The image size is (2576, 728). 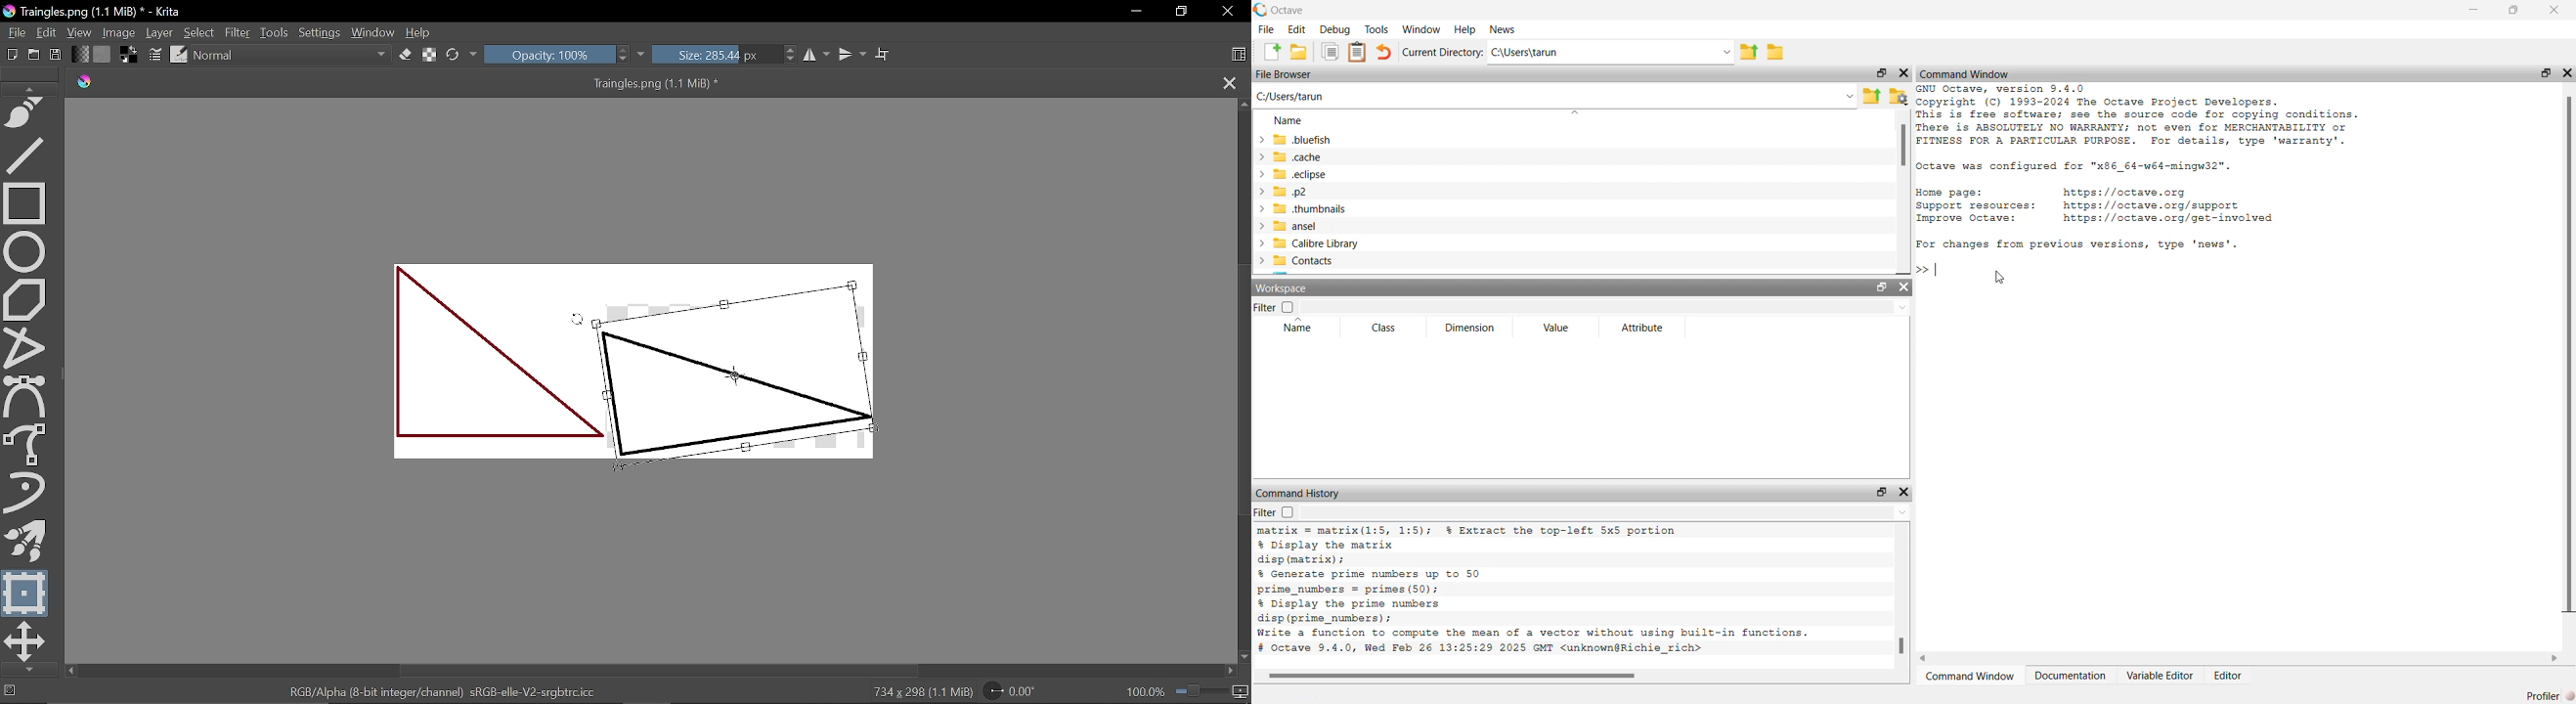 What do you see at coordinates (884, 55) in the screenshot?
I see `Wrap text tool` at bounding box center [884, 55].